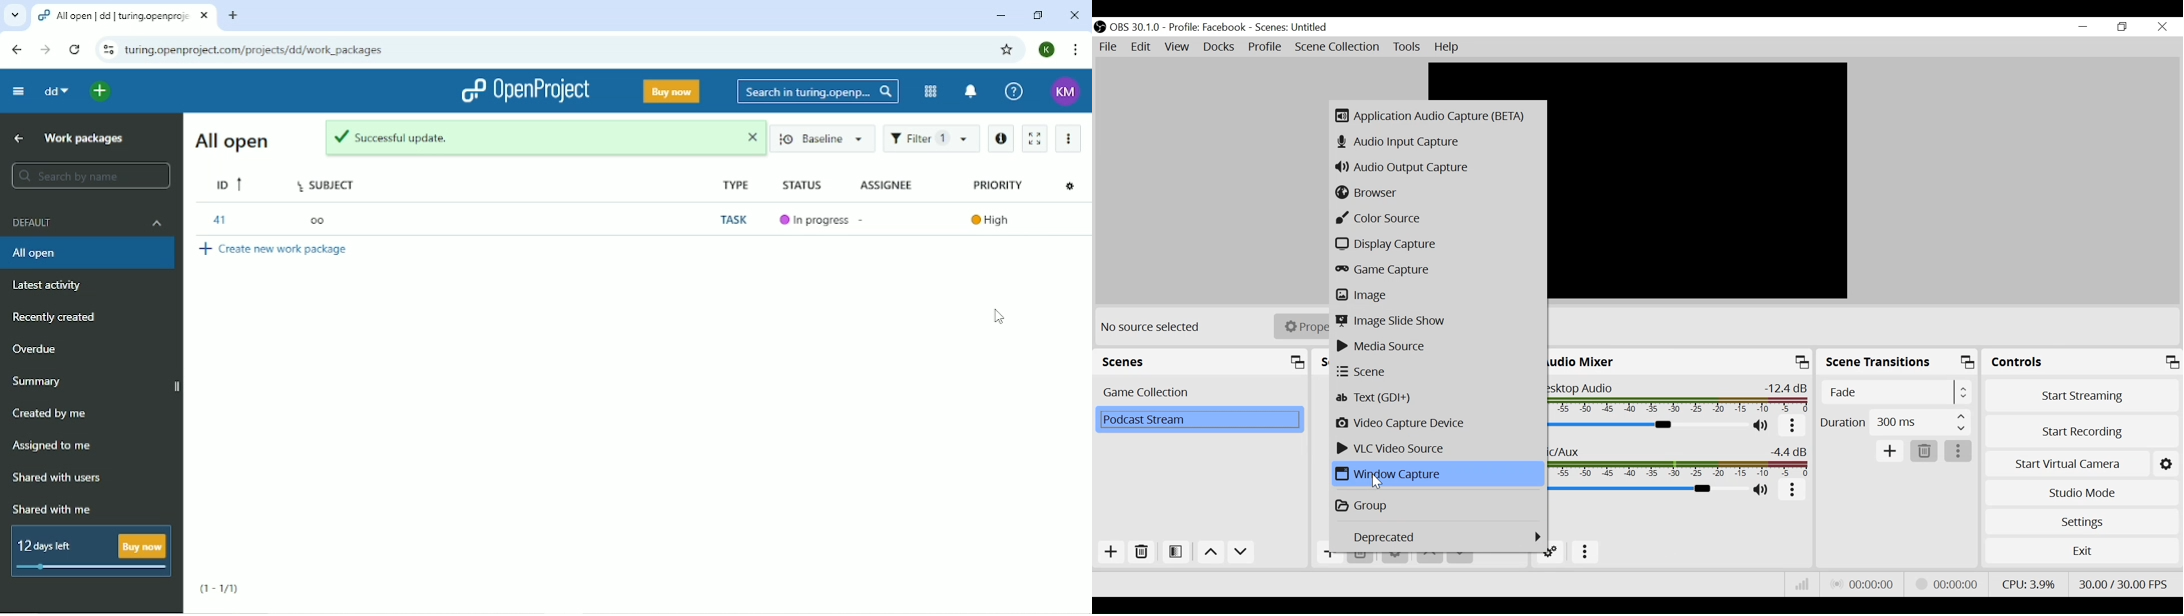 Image resolution: width=2184 pixels, height=616 pixels. I want to click on Settings, so click(2082, 522).